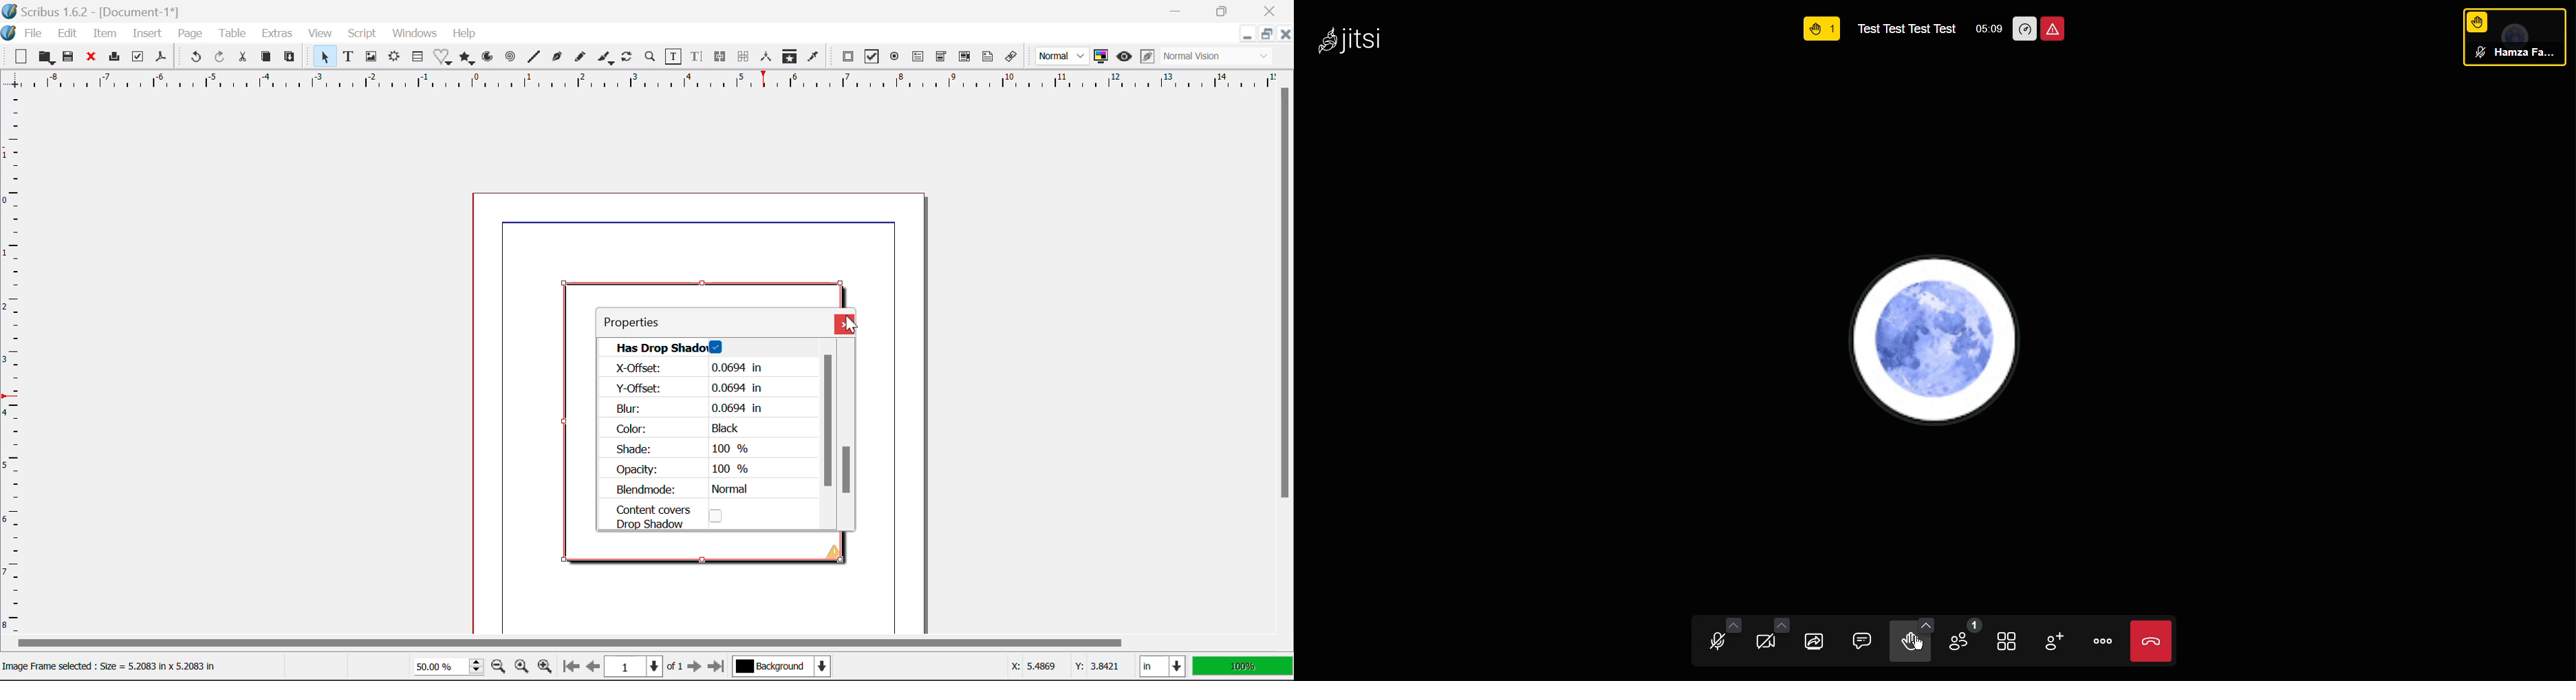  I want to click on 50.00%, so click(446, 665).